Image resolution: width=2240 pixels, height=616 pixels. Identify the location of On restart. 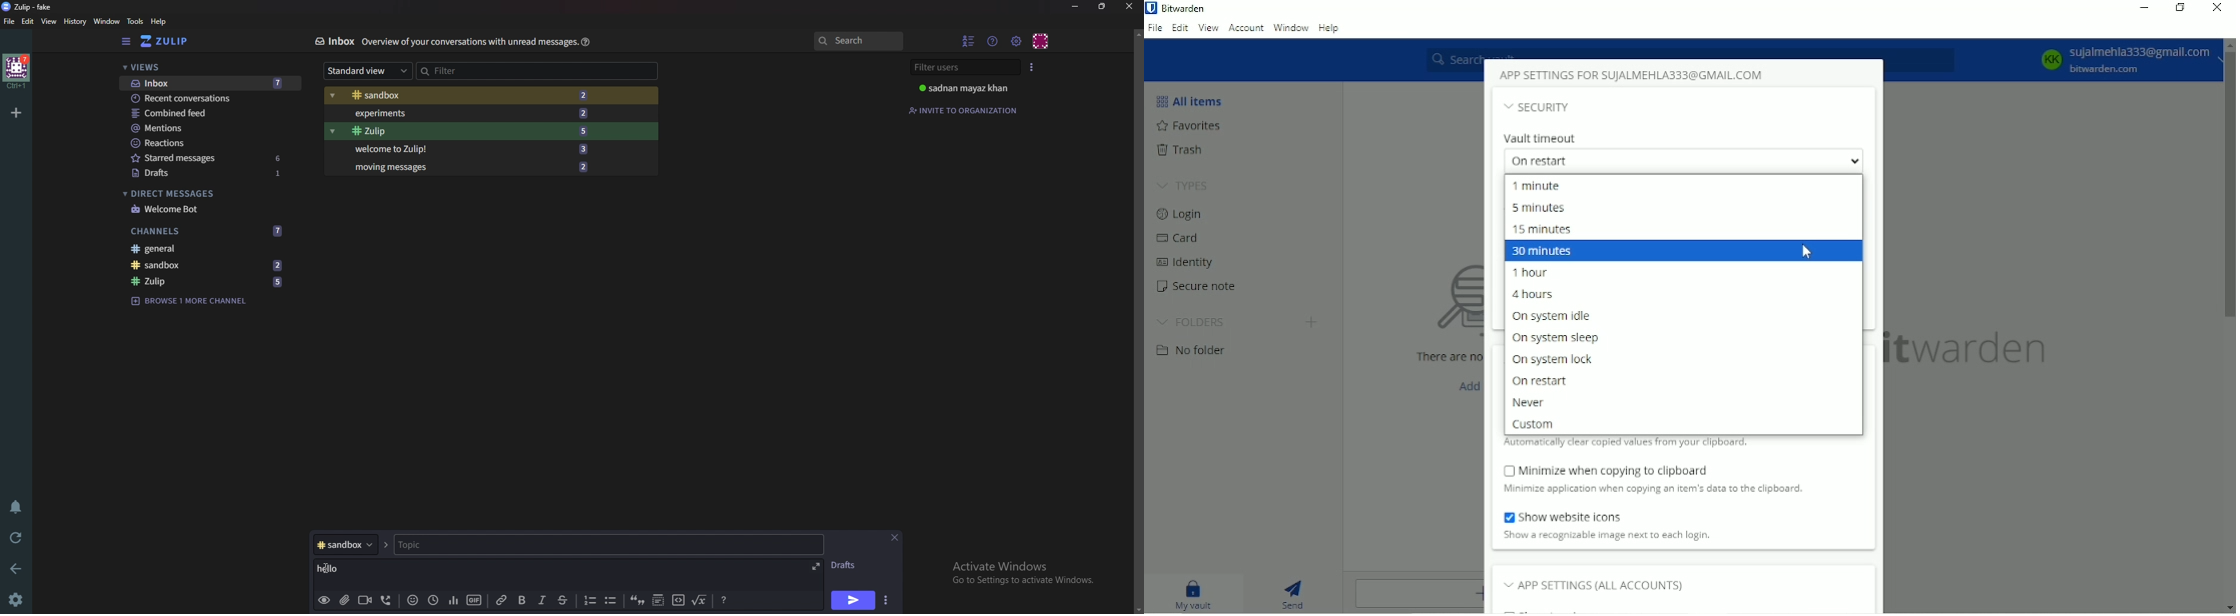
(1687, 160).